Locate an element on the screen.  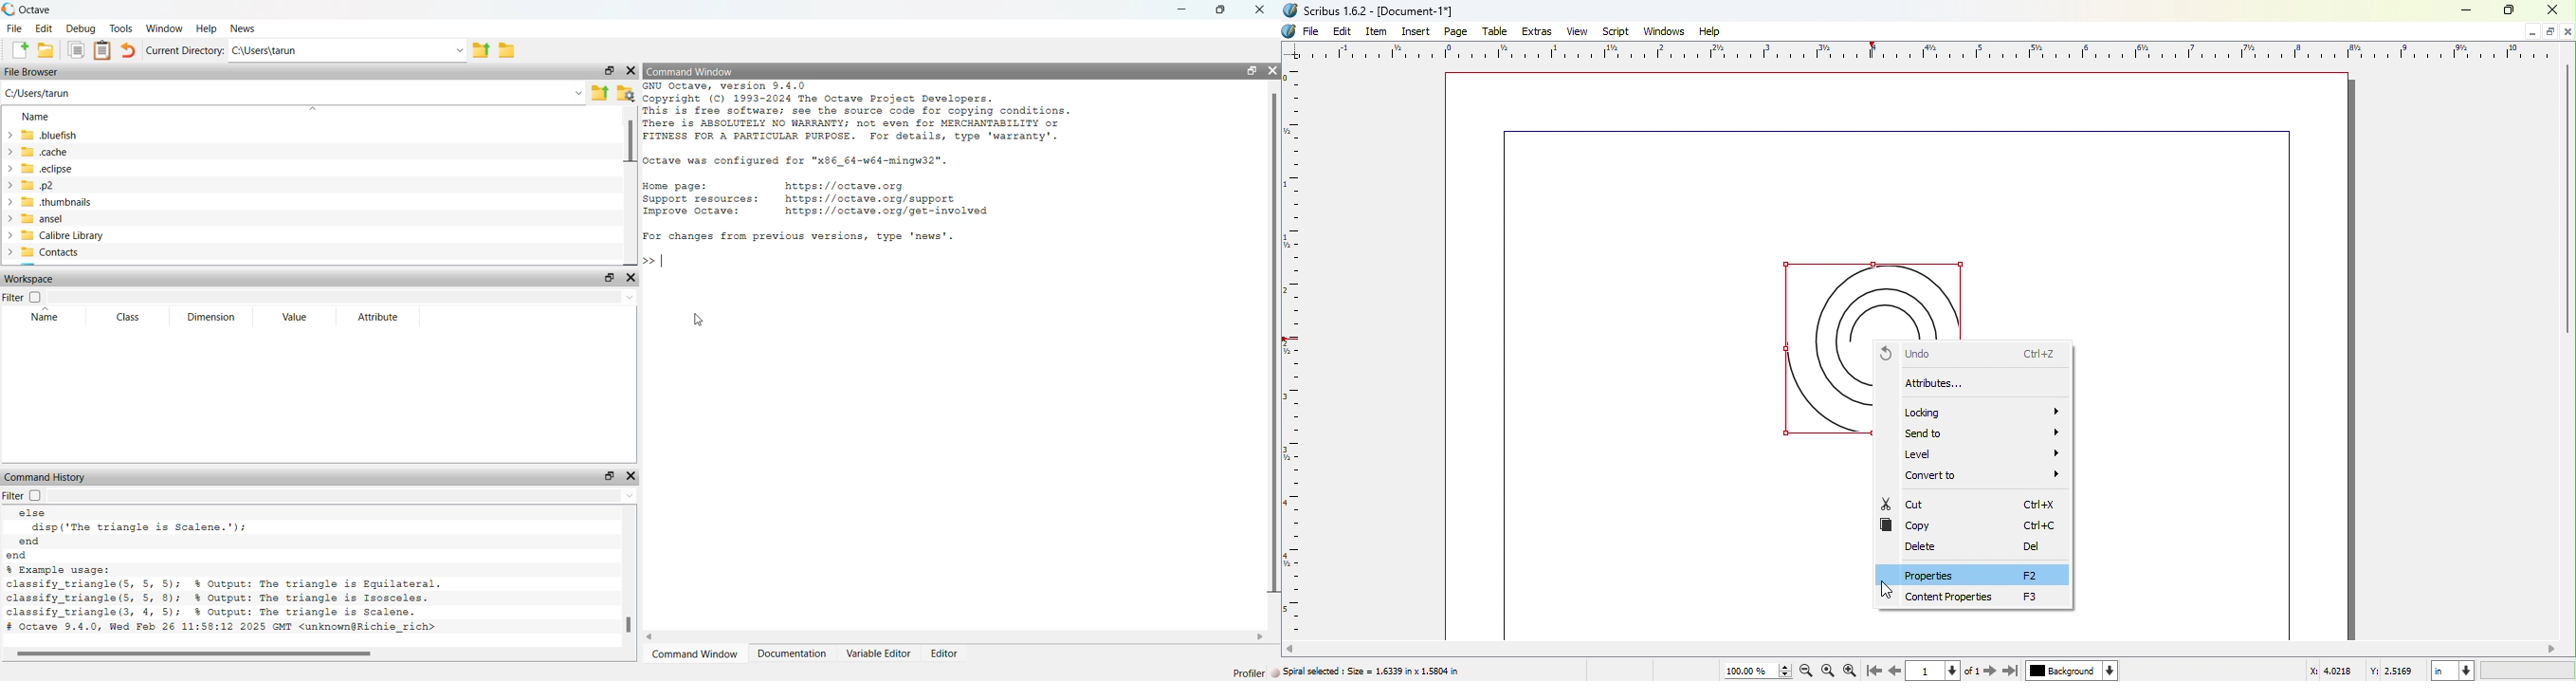
move right is located at coordinates (1260, 636).